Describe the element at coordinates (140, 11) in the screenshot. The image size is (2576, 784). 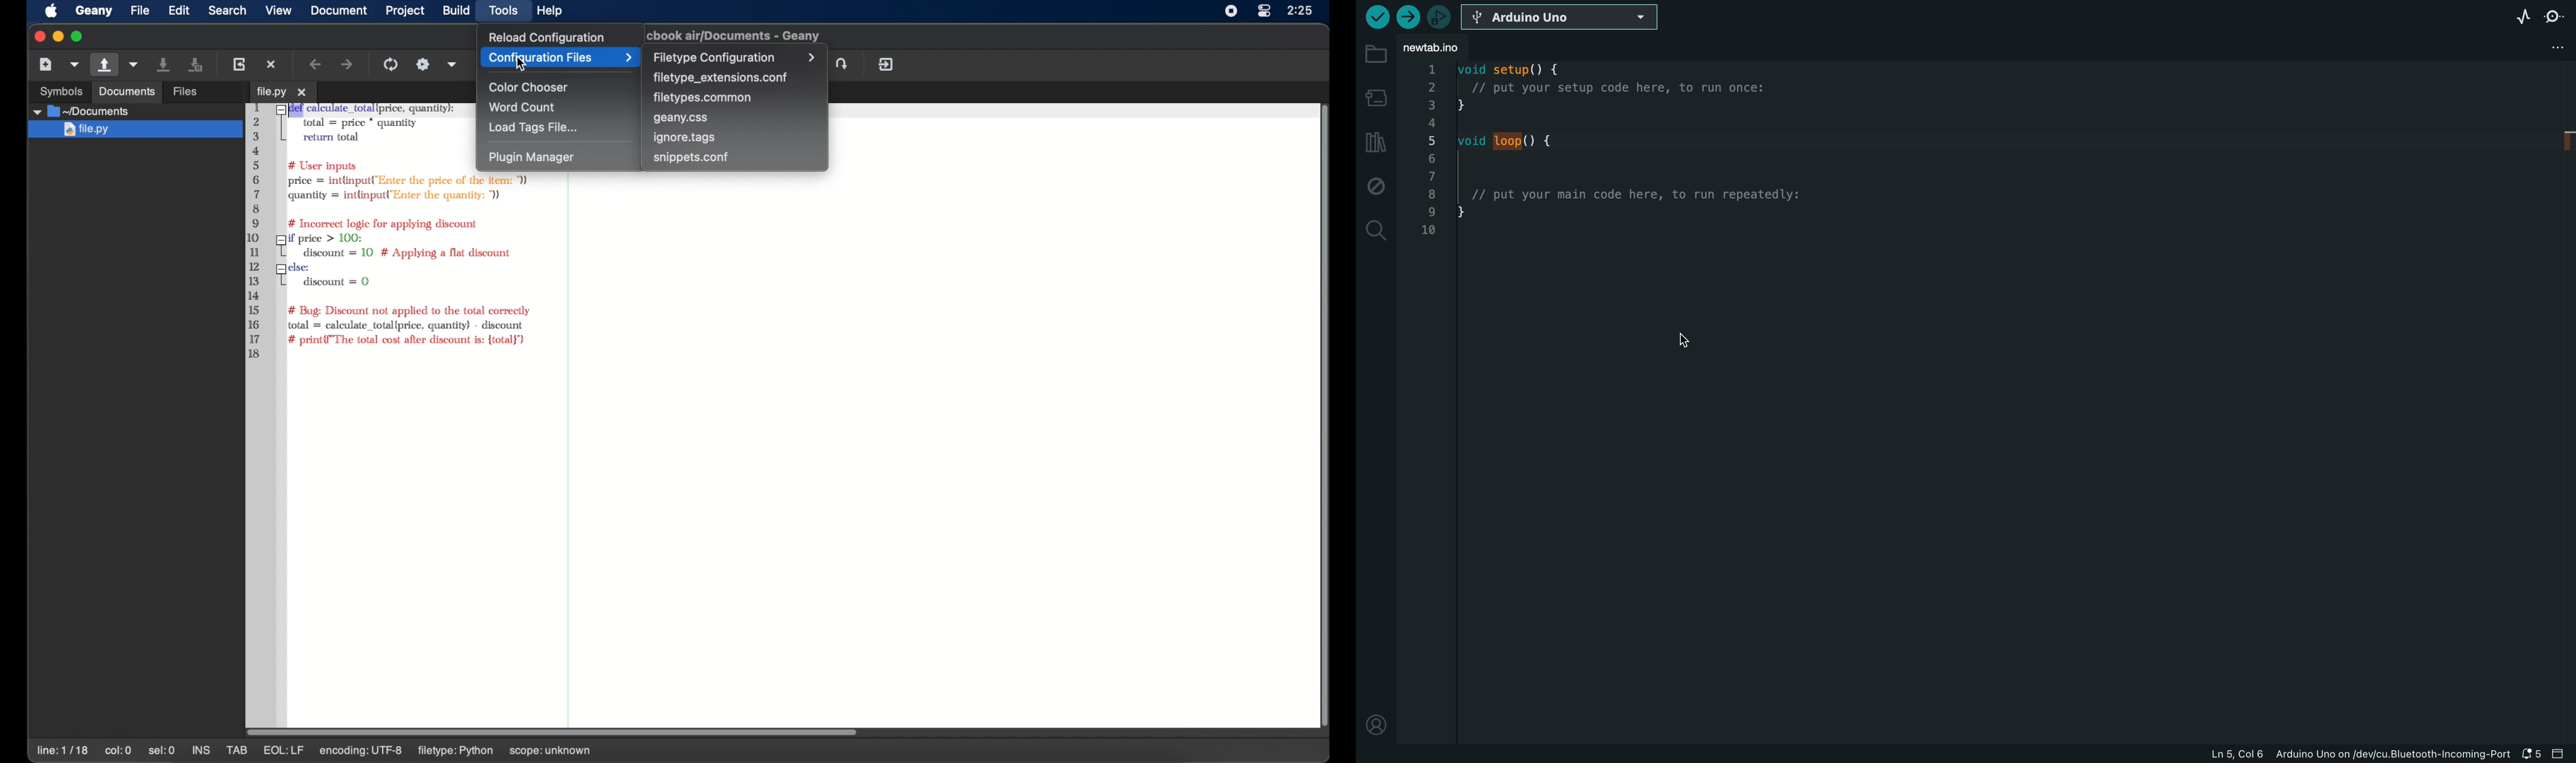
I see `file` at that location.